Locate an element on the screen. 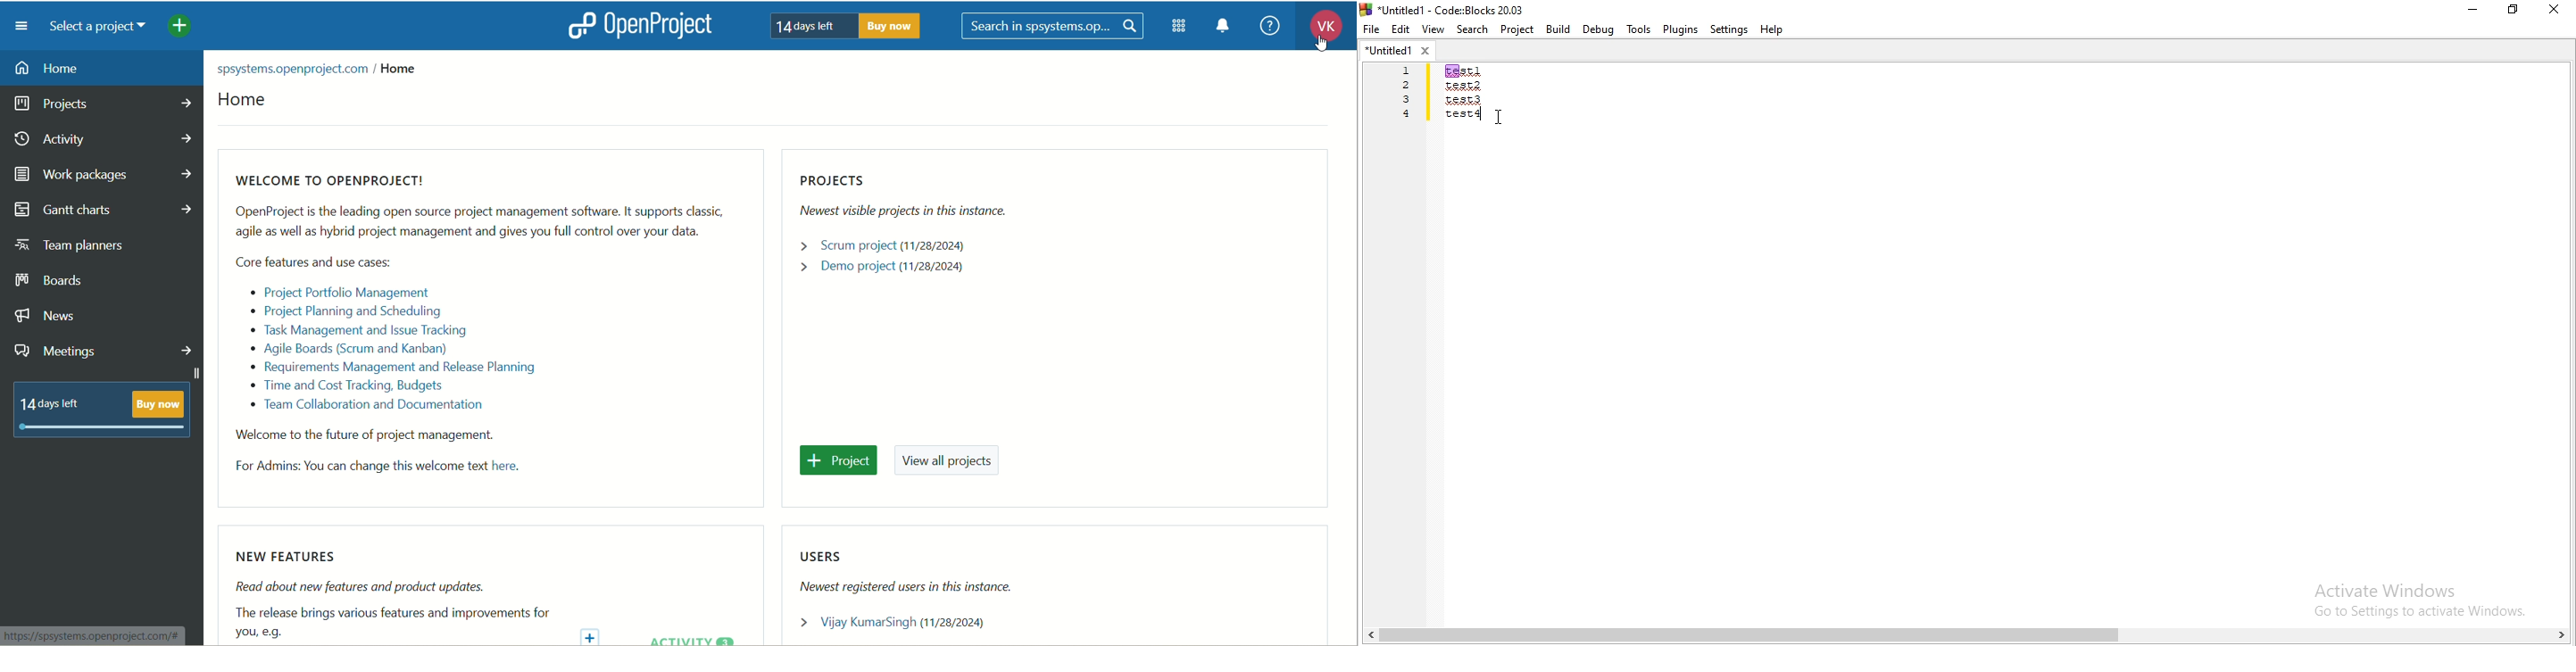 Image resolution: width=2576 pixels, height=672 pixels. Edit  is located at coordinates (1400, 29).